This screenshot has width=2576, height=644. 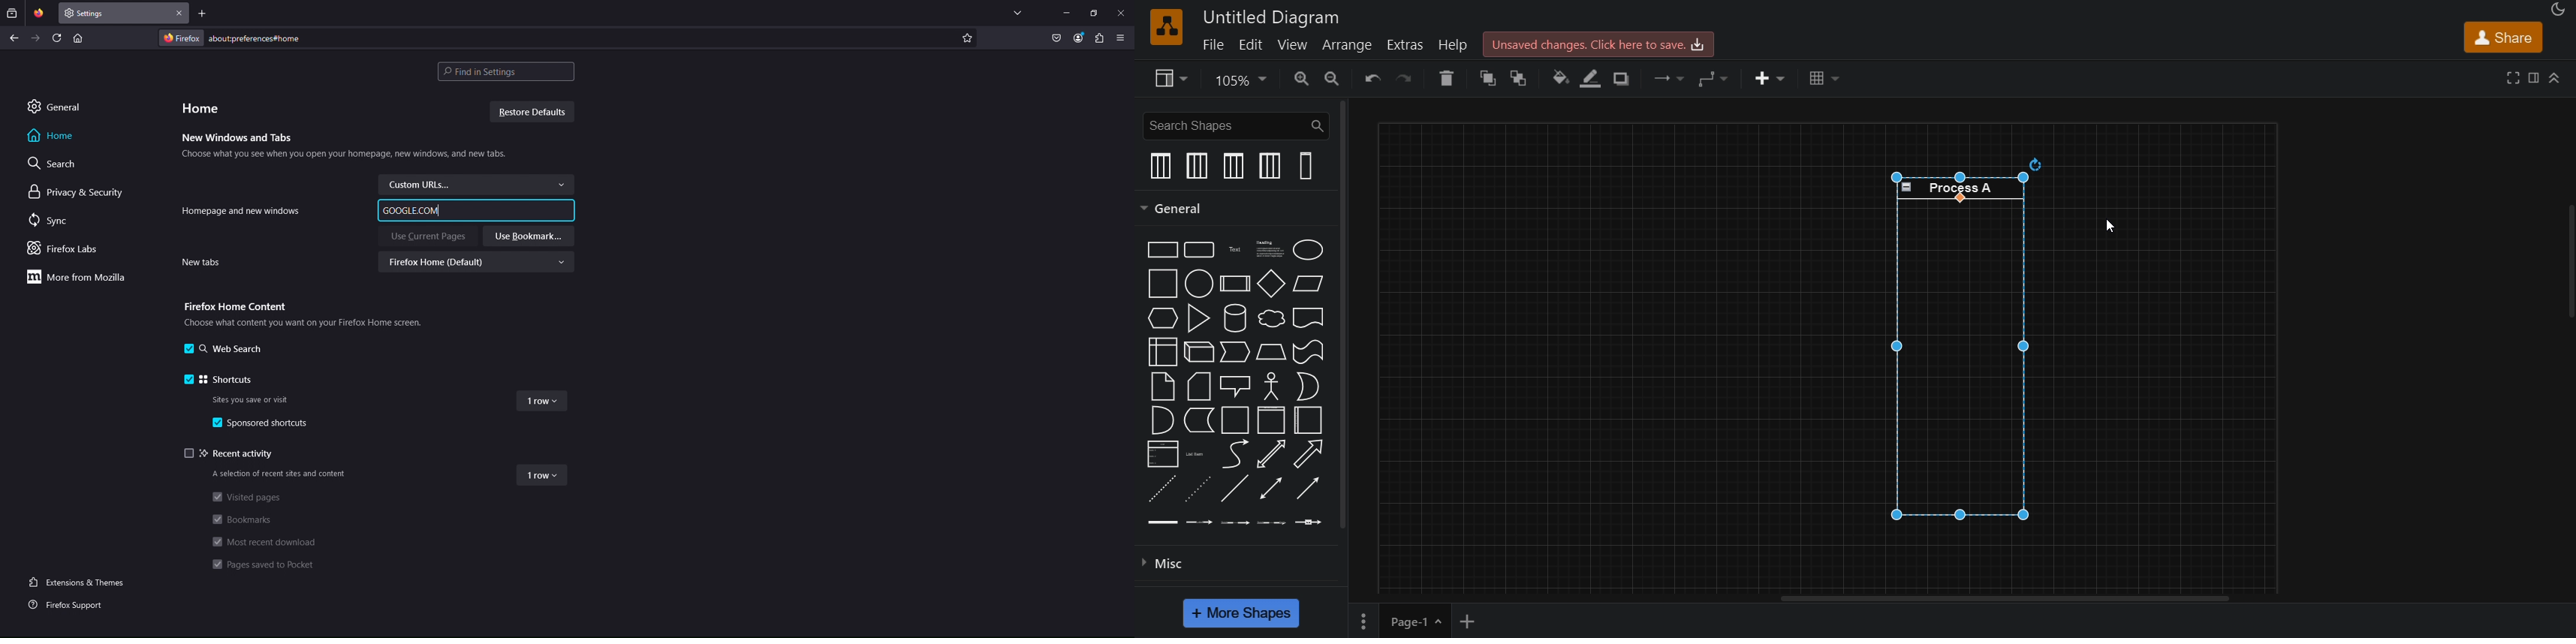 I want to click on zoom out, so click(x=1333, y=80).